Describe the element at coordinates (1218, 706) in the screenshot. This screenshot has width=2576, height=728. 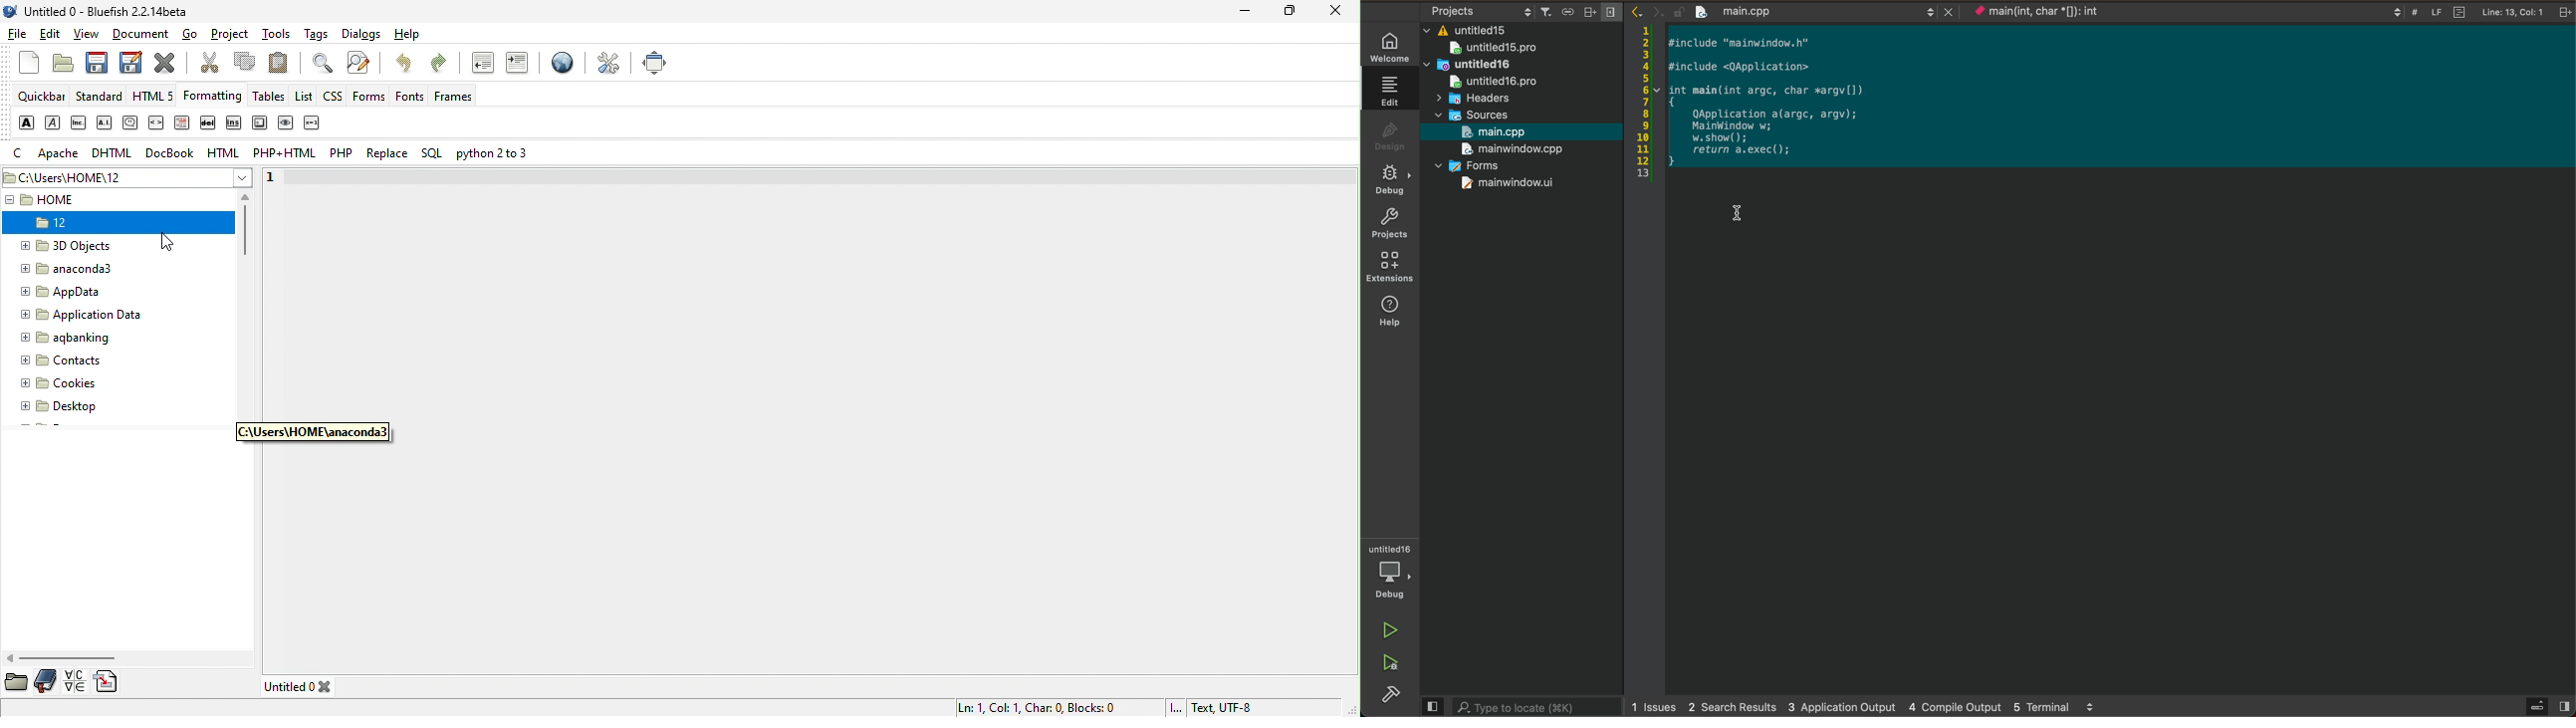
I see `text utf 8` at that location.